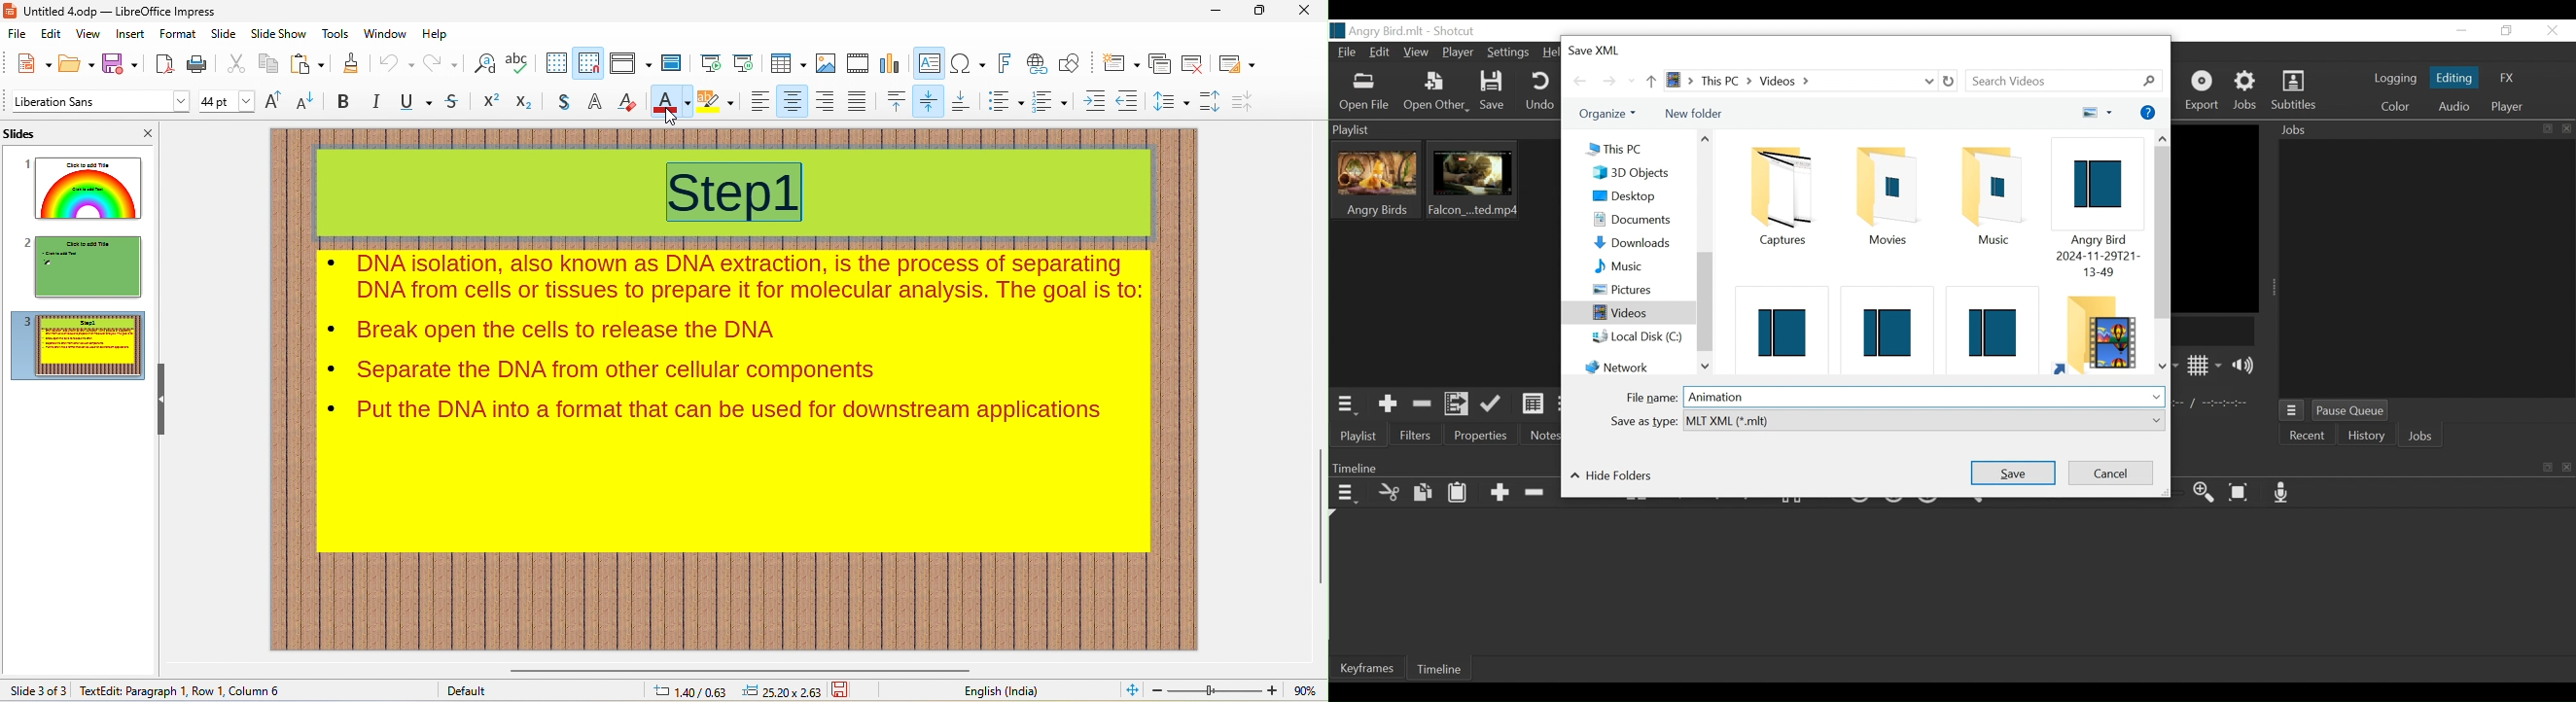  I want to click on Scroll up, so click(1704, 139).